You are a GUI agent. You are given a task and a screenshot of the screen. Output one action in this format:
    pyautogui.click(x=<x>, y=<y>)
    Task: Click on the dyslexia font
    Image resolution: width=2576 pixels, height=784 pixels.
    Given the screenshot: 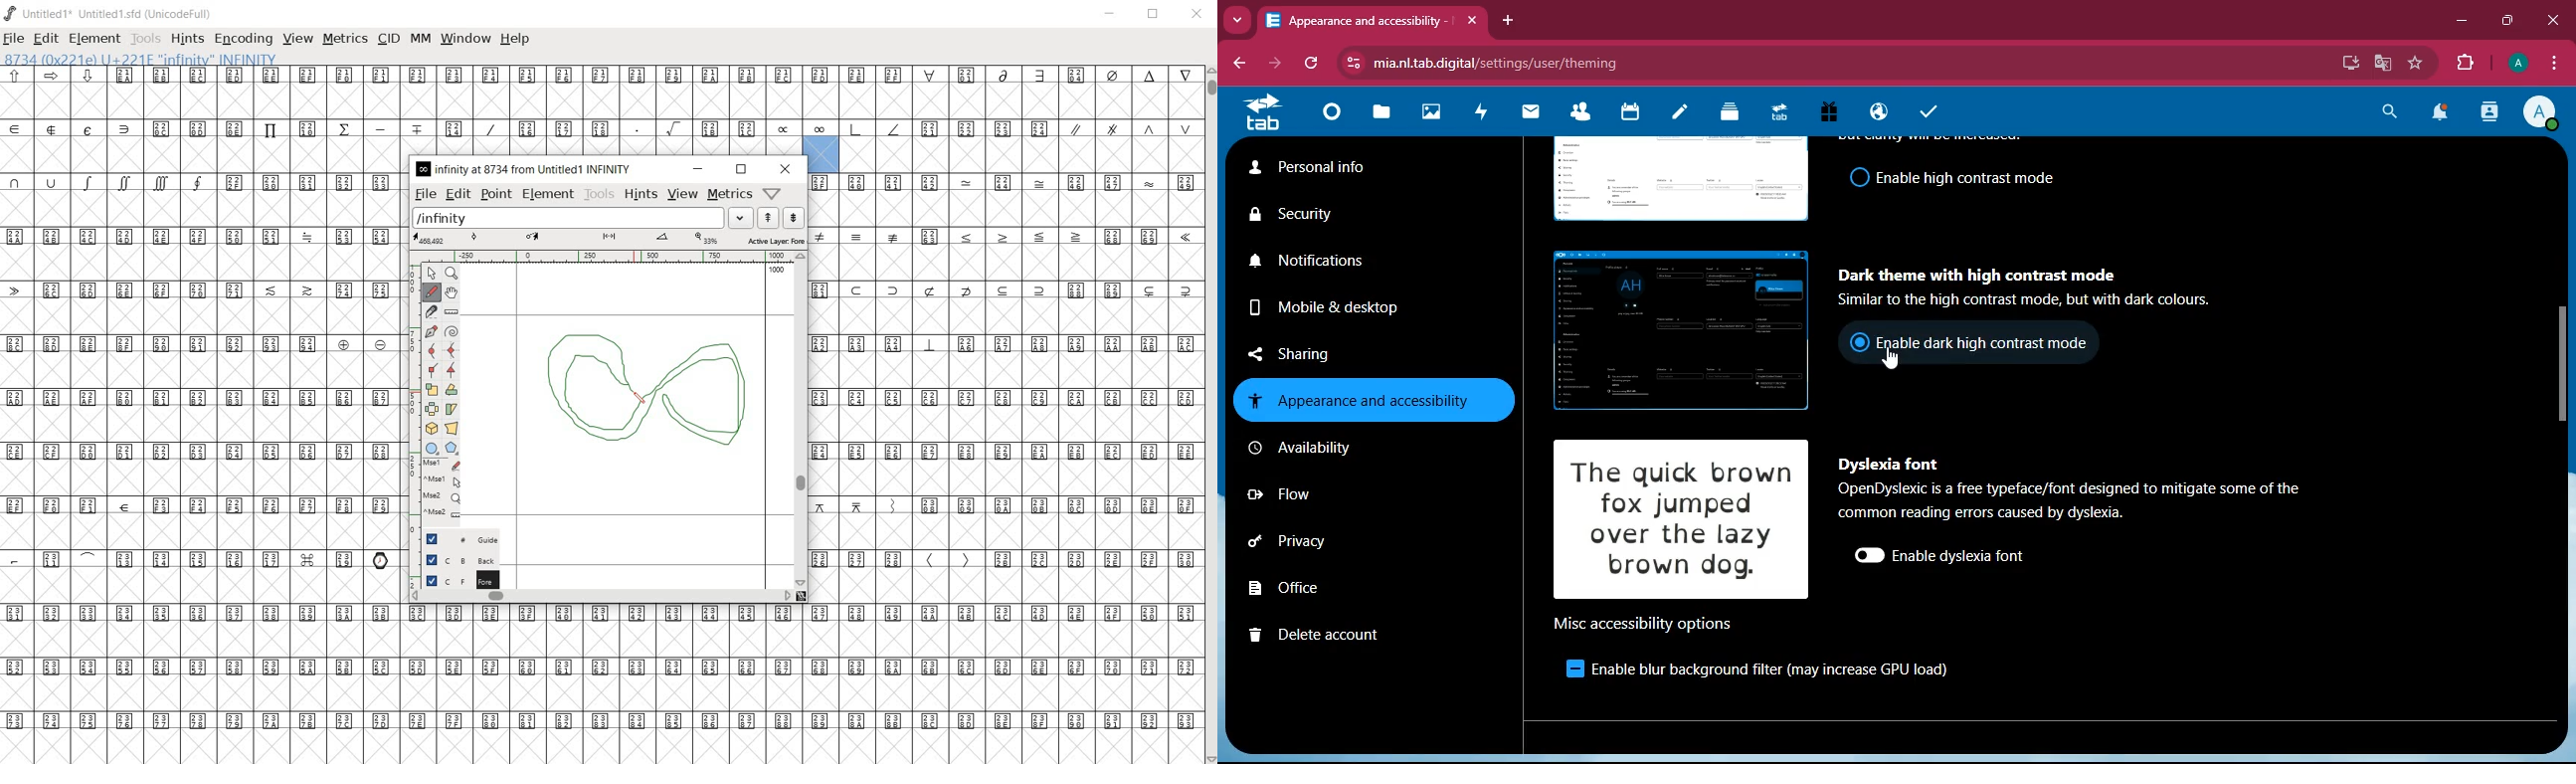 What is the action you would take?
    pyautogui.click(x=1888, y=465)
    